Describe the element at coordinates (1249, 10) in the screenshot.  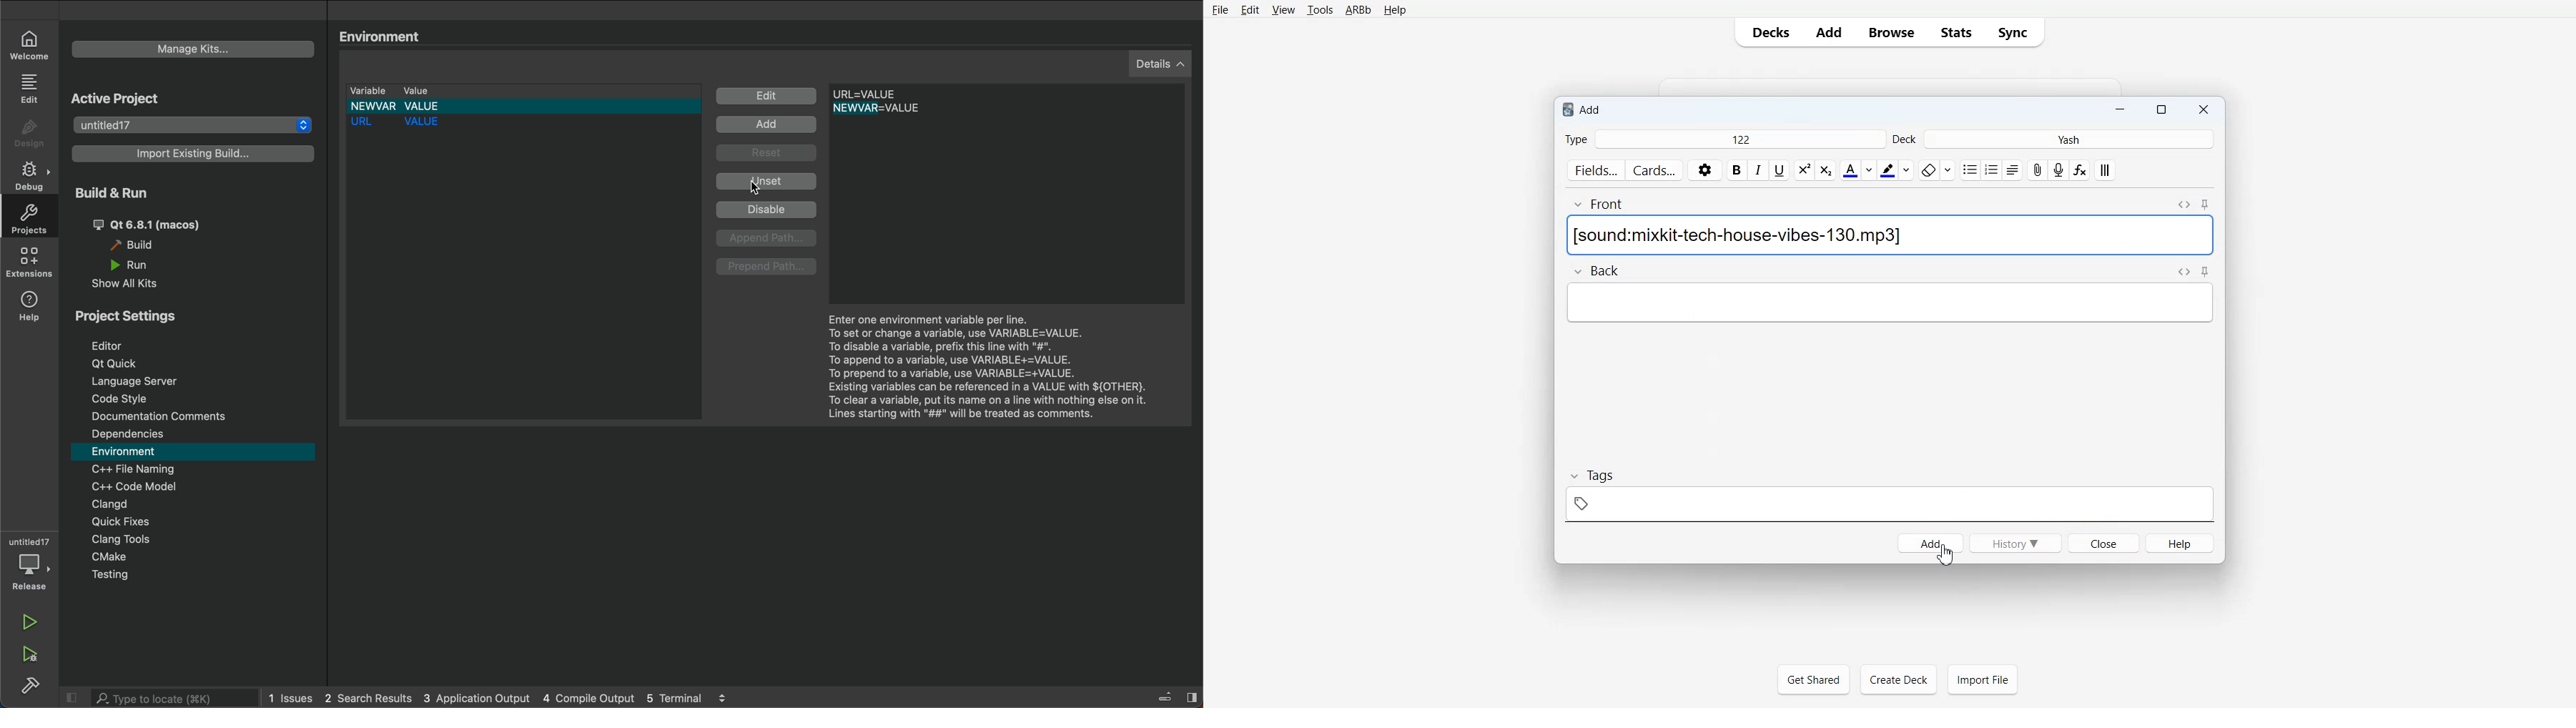
I see `Edit` at that location.